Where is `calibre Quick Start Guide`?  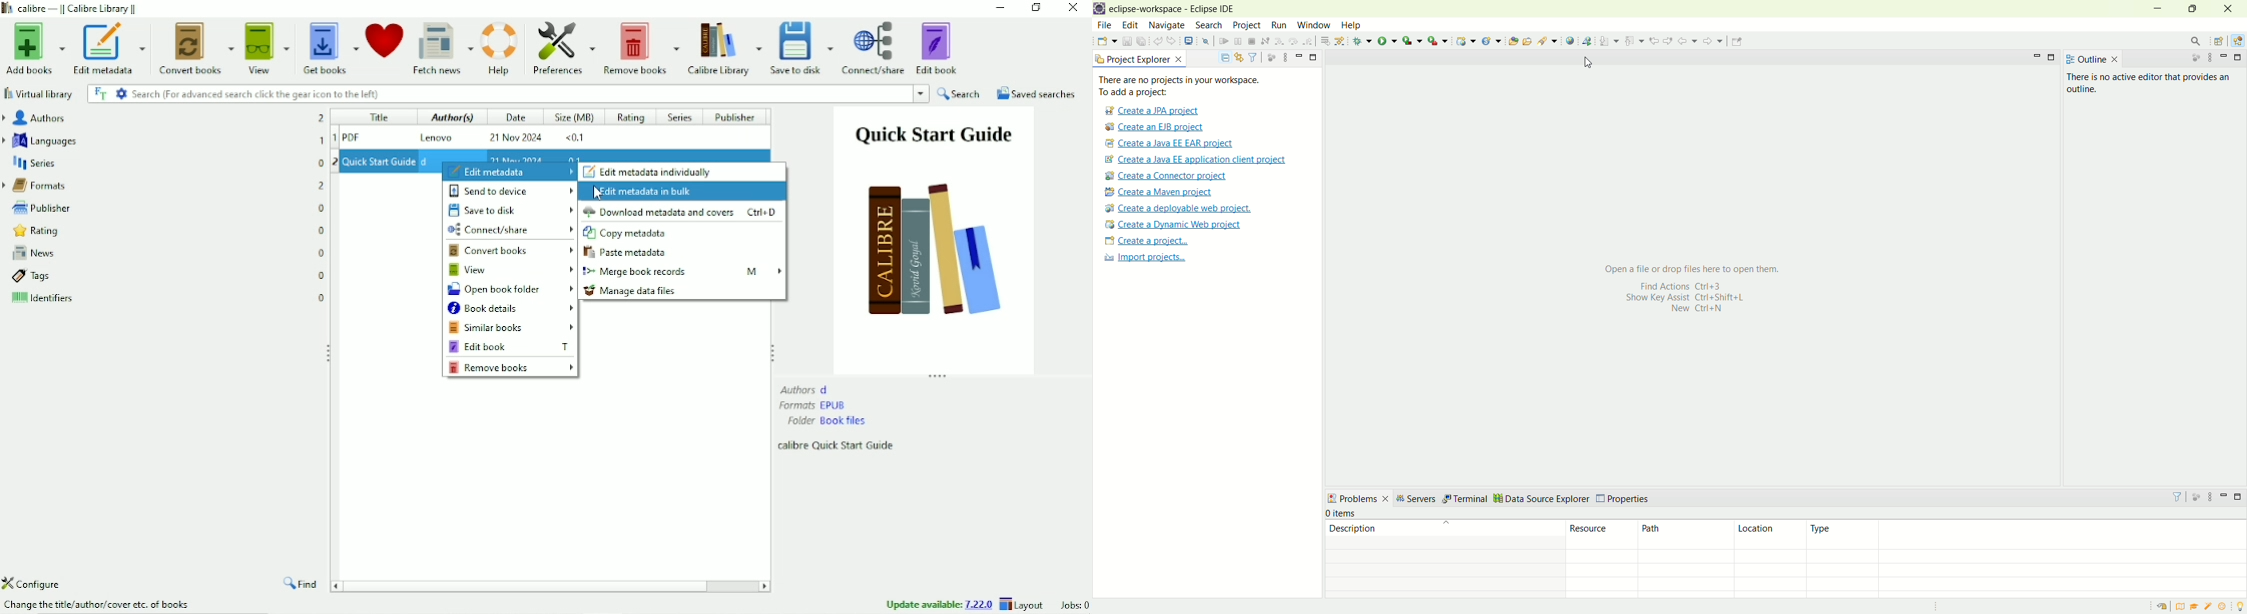 calibre Quick Start Guide is located at coordinates (838, 446).